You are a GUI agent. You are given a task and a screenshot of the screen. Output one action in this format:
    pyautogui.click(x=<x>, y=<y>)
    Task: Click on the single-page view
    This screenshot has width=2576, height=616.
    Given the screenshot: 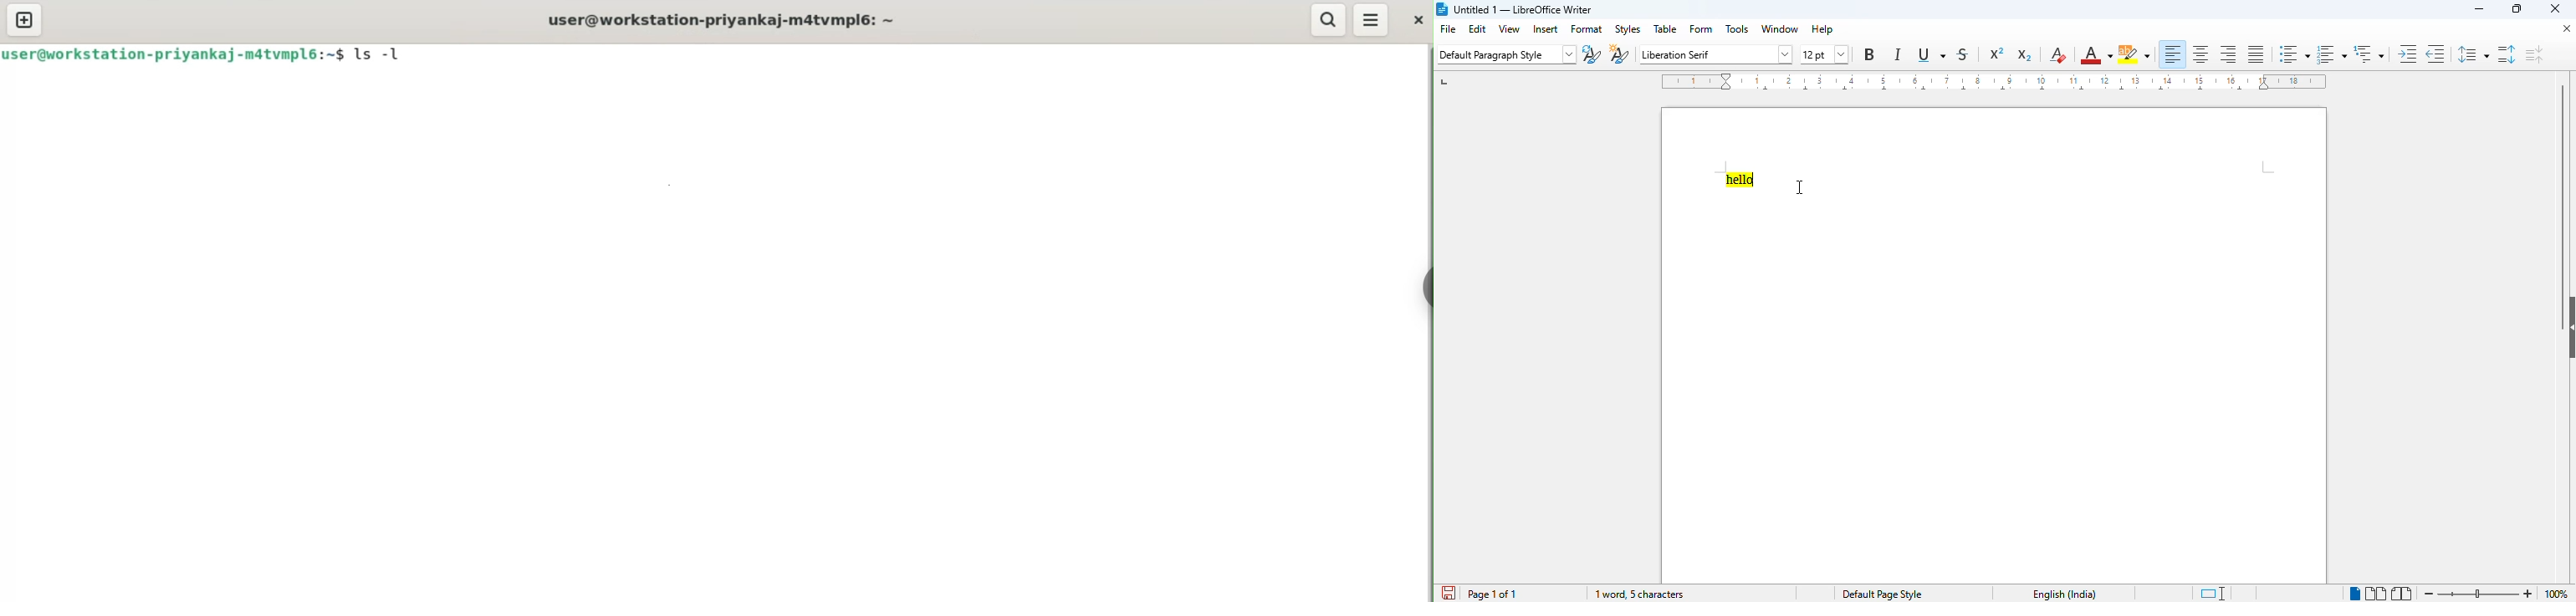 What is the action you would take?
    pyautogui.click(x=2355, y=594)
    